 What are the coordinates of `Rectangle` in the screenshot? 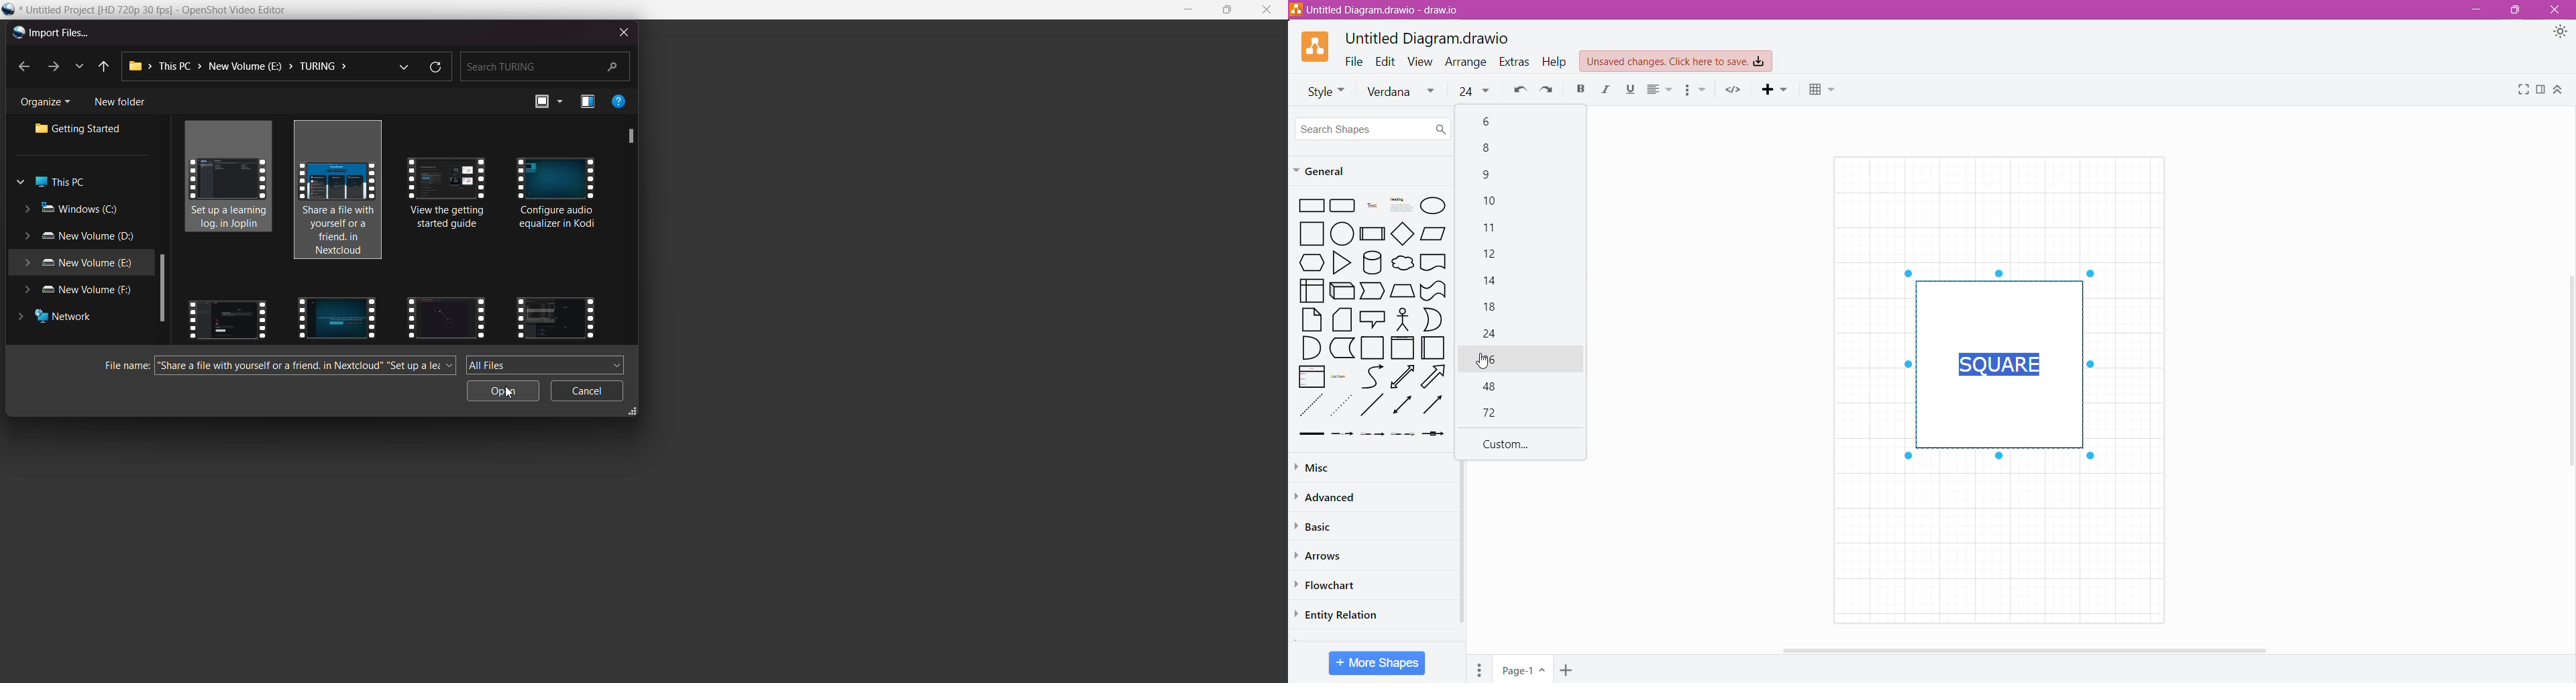 It's located at (1310, 205).